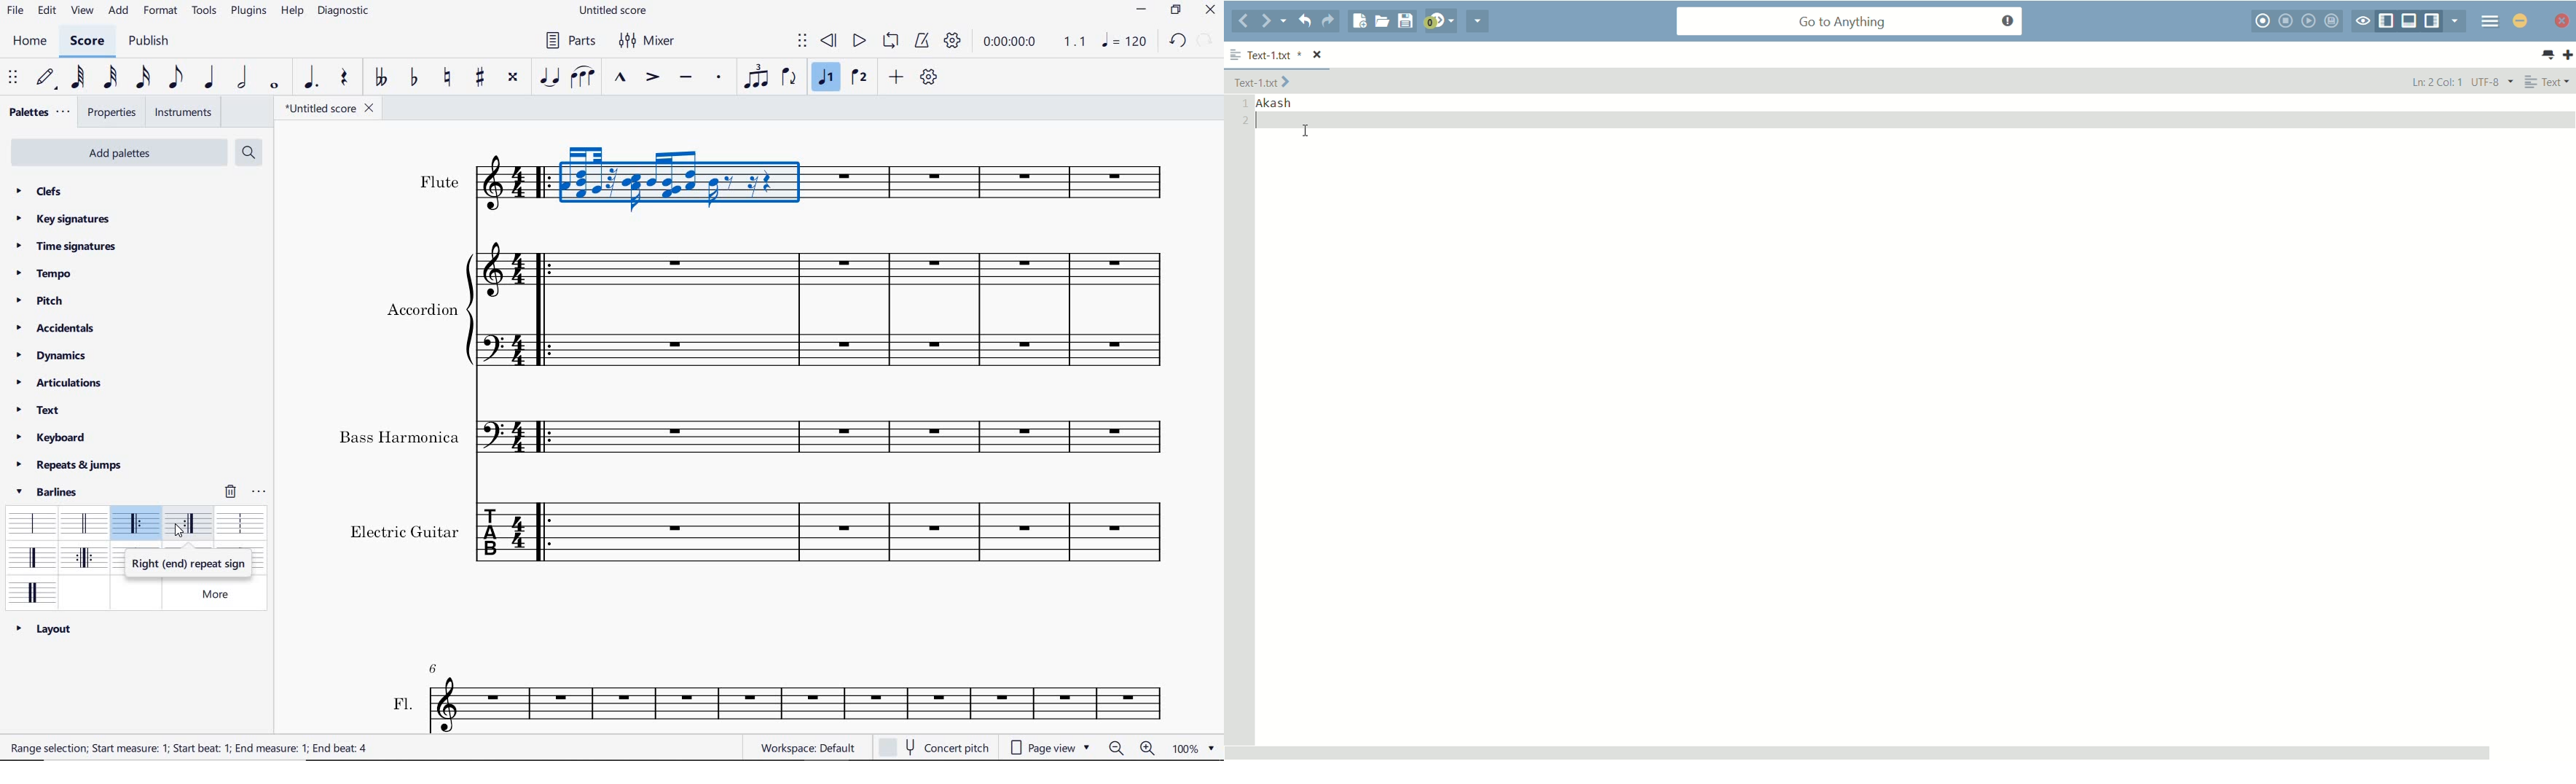 The image size is (2576, 784). What do you see at coordinates (500, 189) in the screenshot?
I see `Instrument: Flute` at bounding box center [500, 189].